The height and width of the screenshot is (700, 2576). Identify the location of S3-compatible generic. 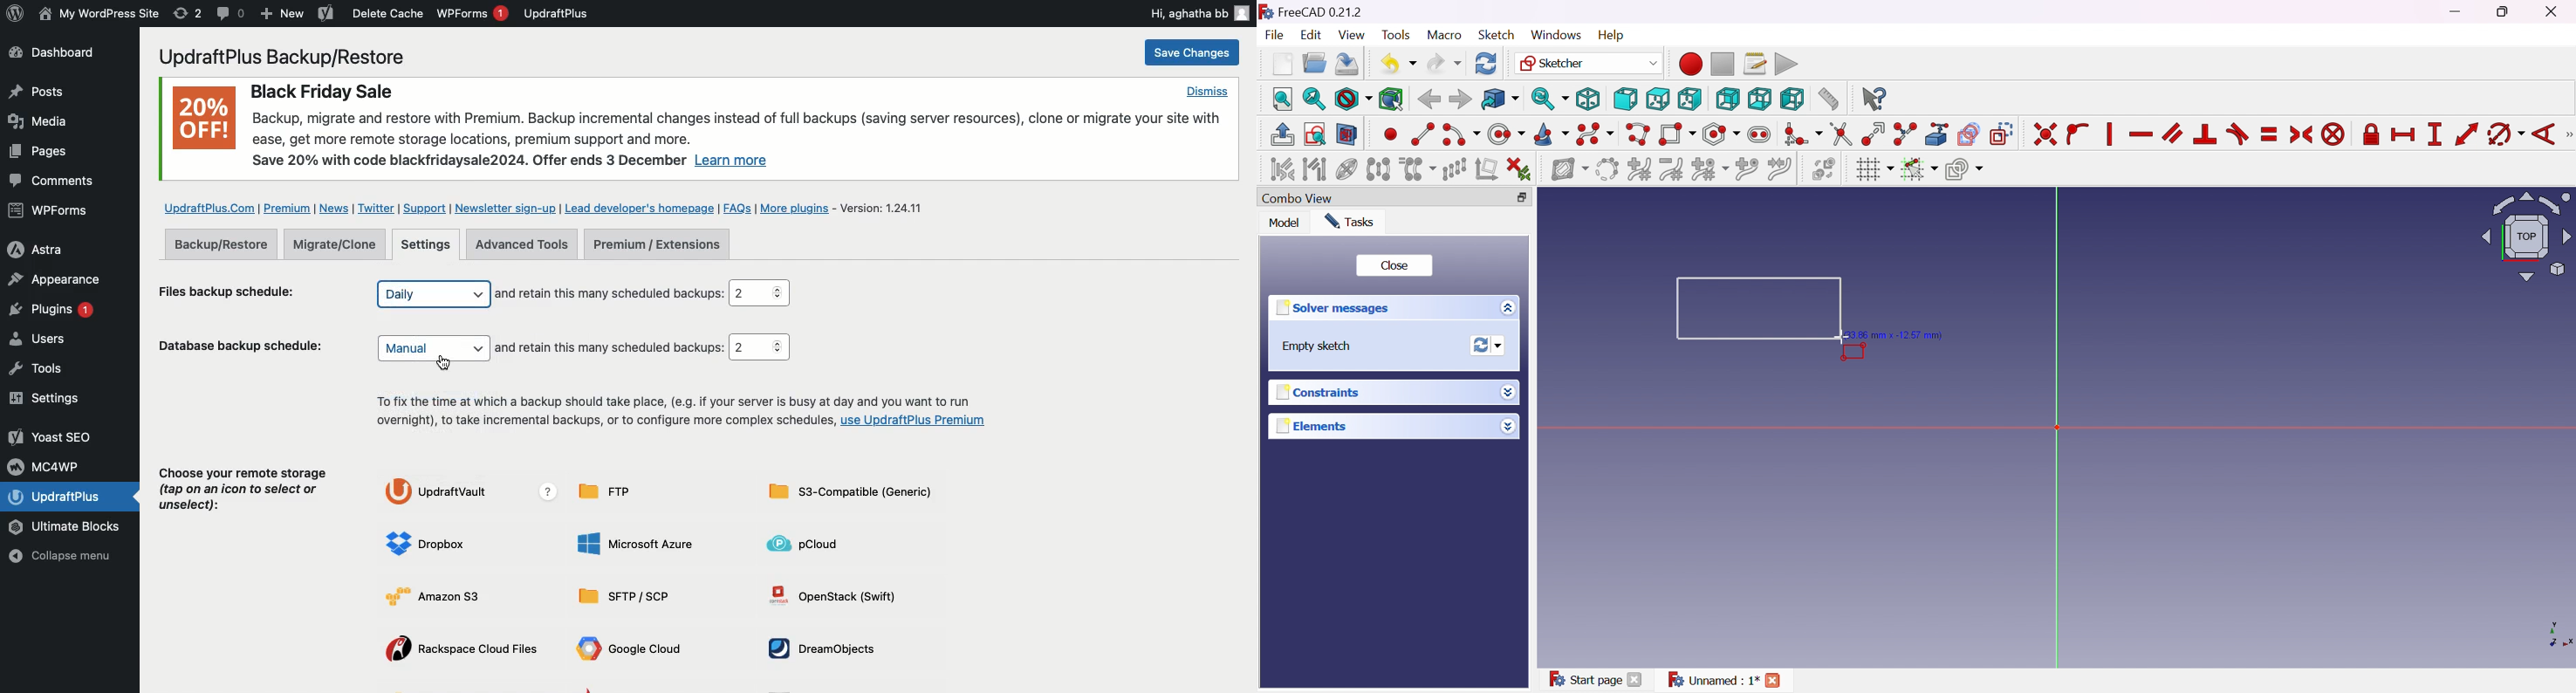
(850, 495).